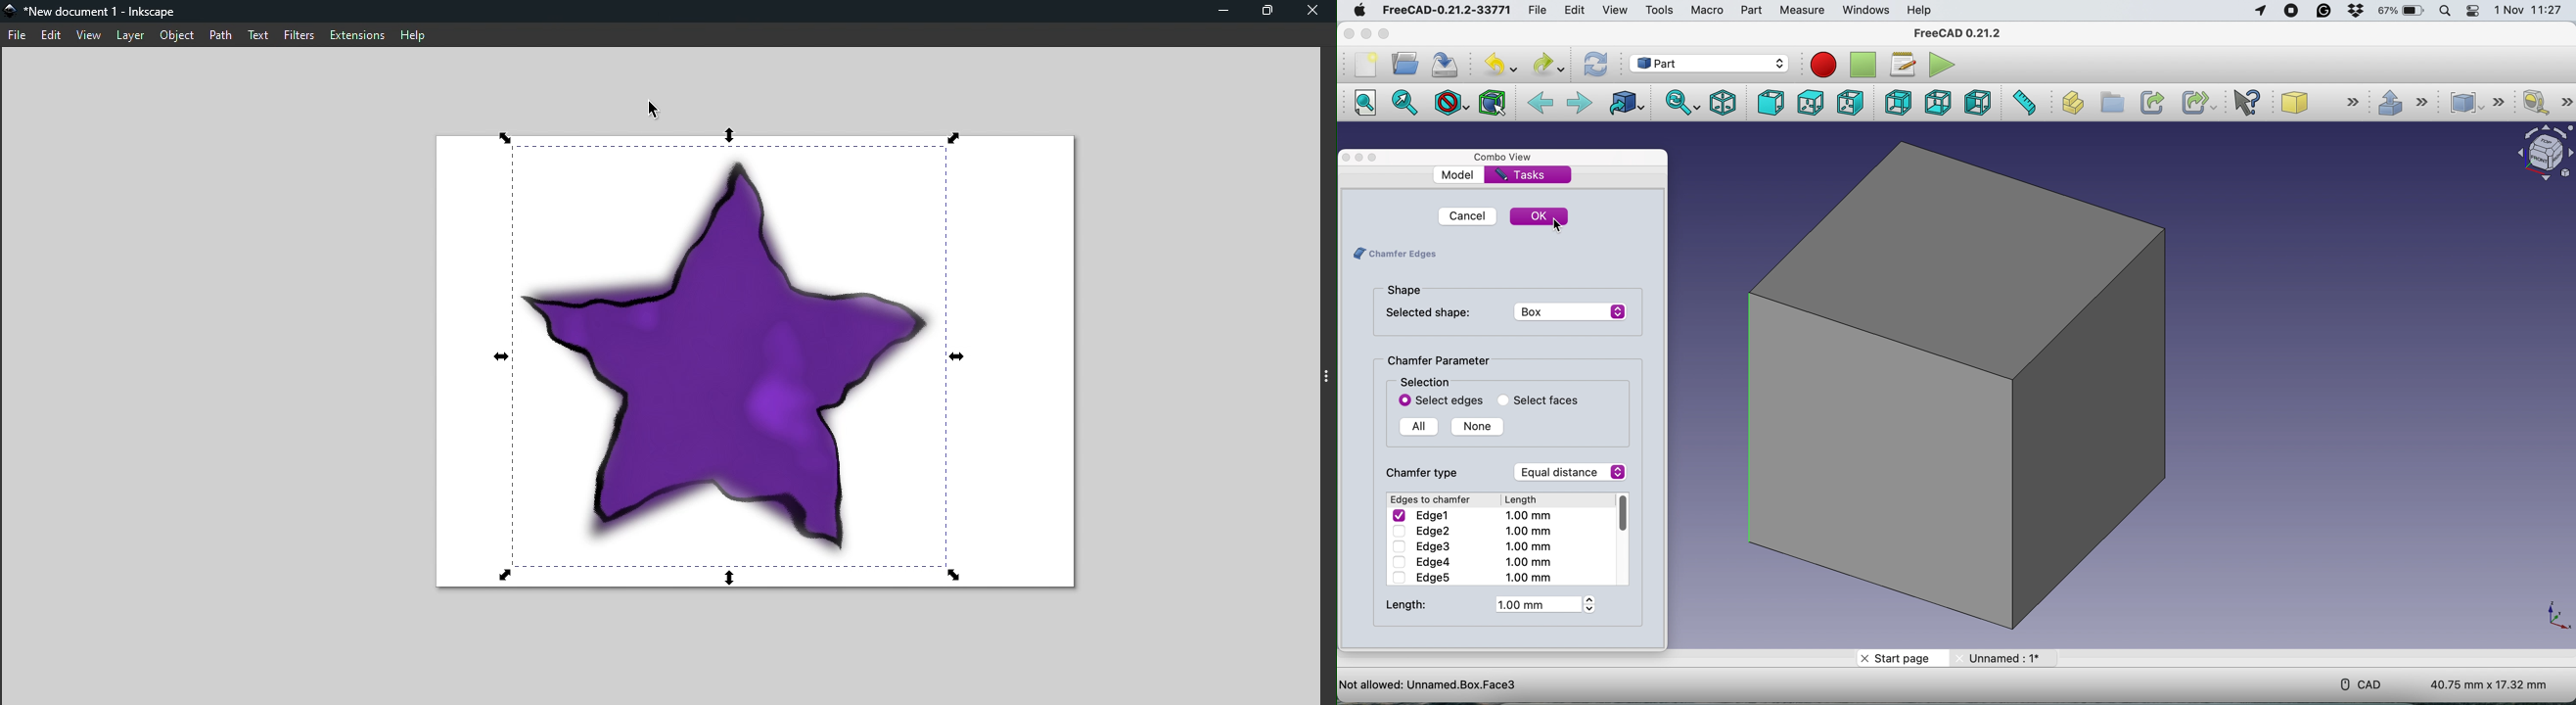  What do you see at coordinates (1623, 102) in the screenshot?
I see `go to linked object` at bounding box center [1623, 102].